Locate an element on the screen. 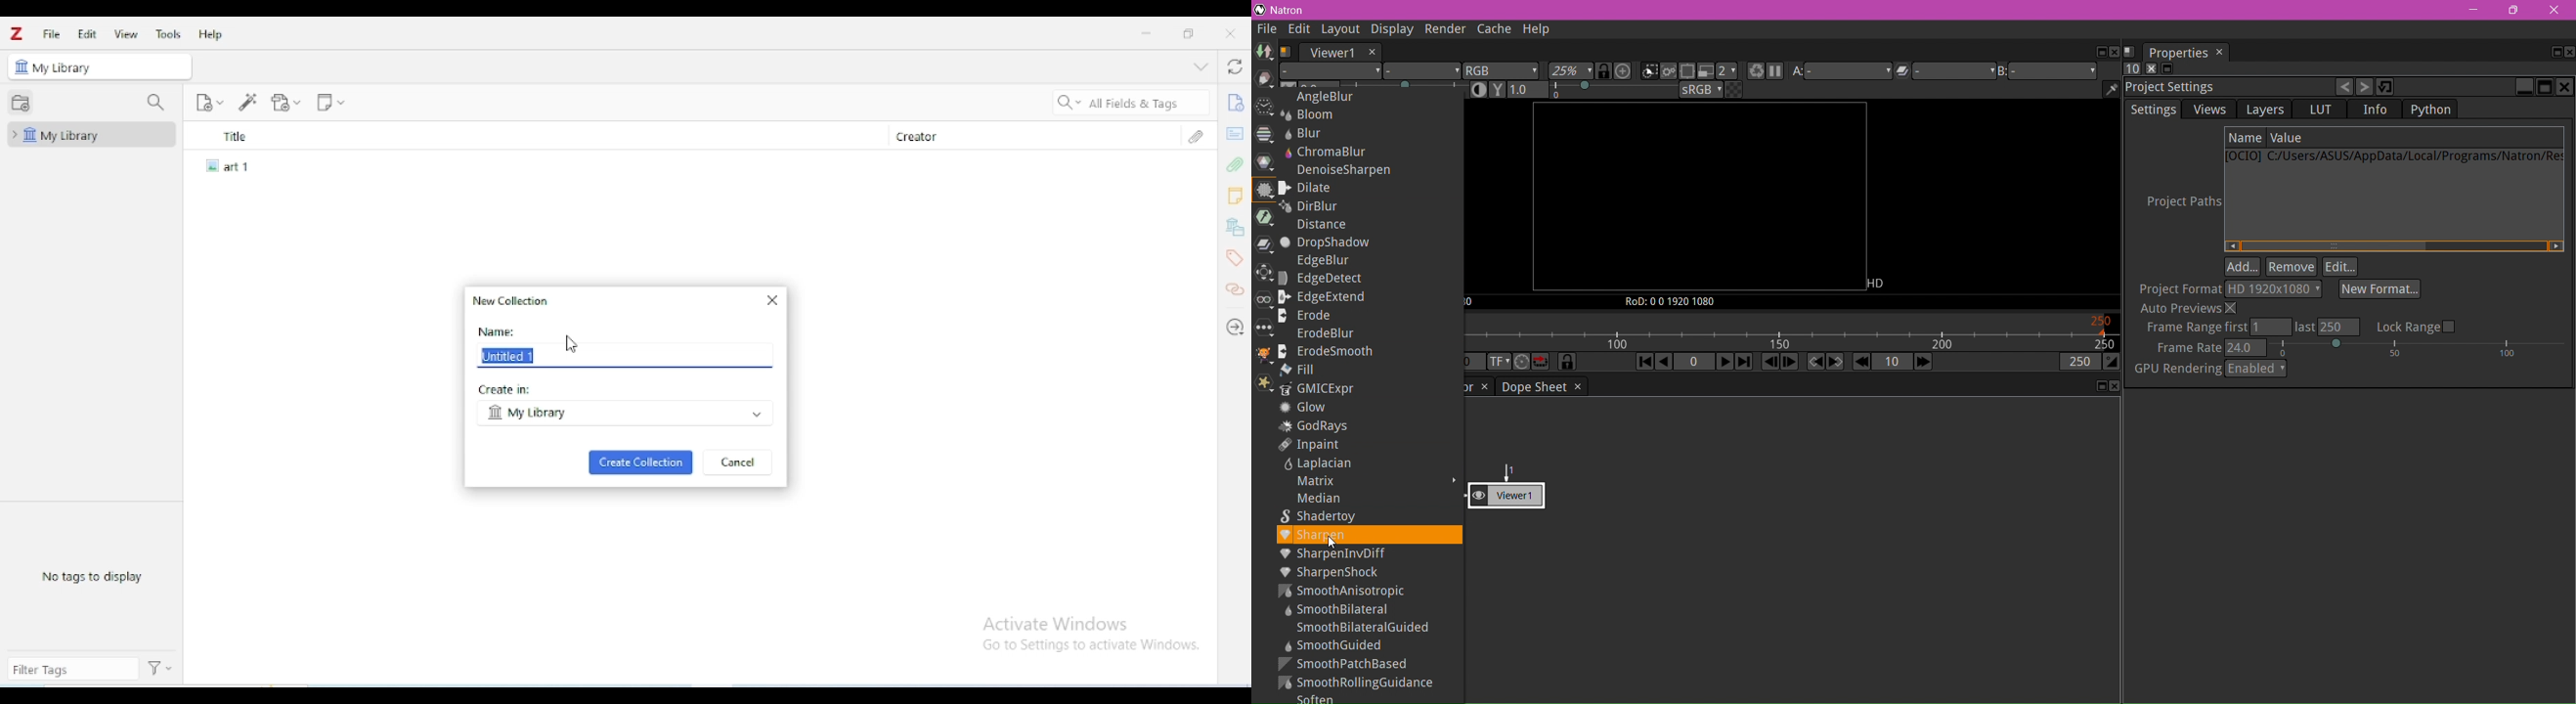  file is located at coordinates (51, 33).